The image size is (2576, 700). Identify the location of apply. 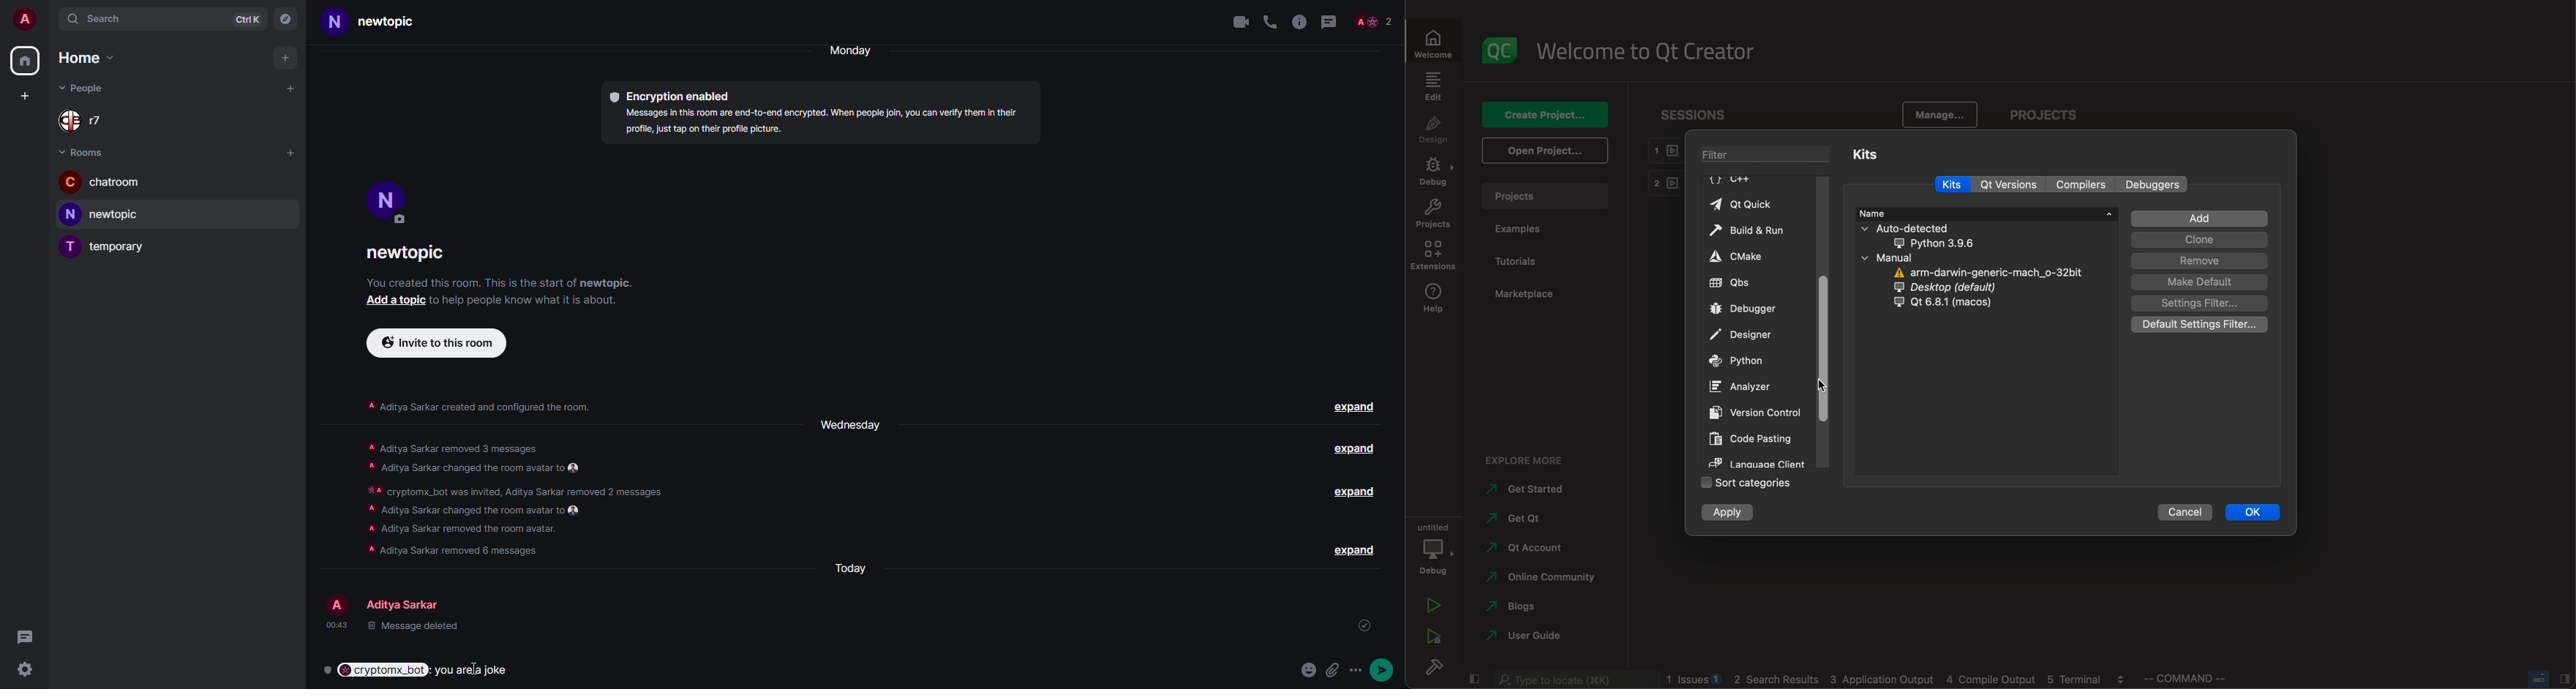
(1730, 514).